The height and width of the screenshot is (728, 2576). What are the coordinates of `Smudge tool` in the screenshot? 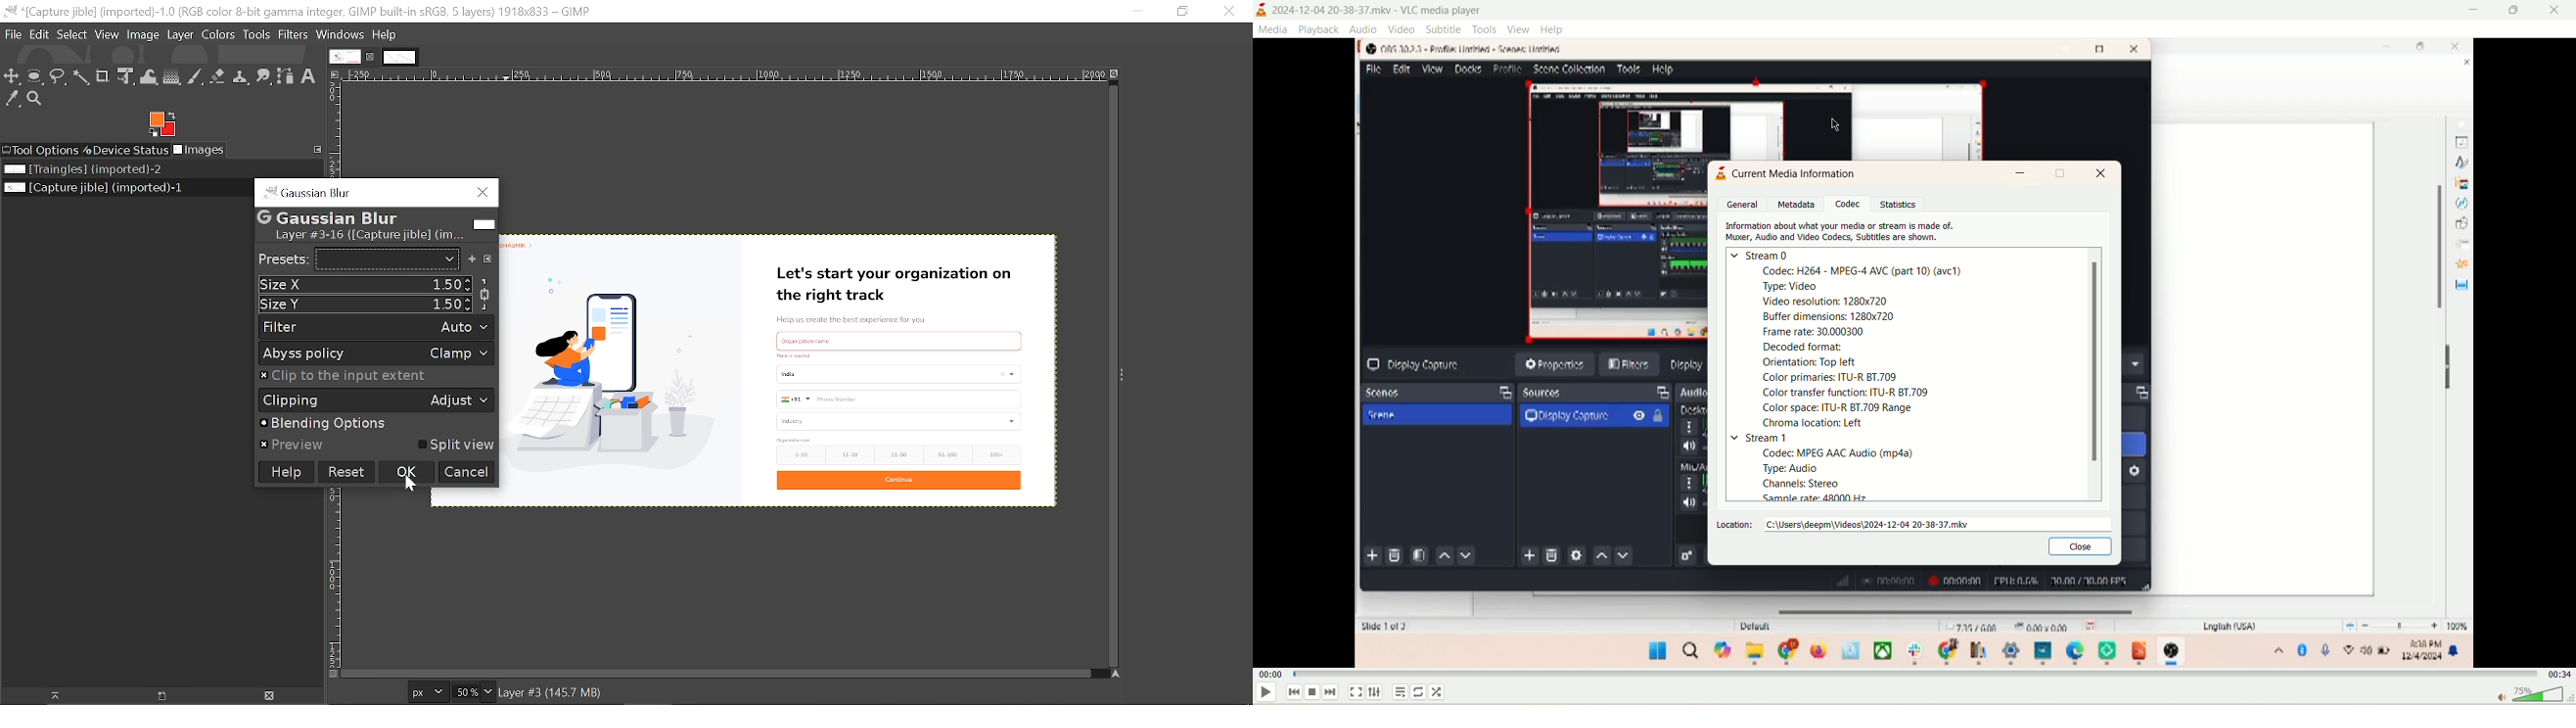 It's located at (264, 75).